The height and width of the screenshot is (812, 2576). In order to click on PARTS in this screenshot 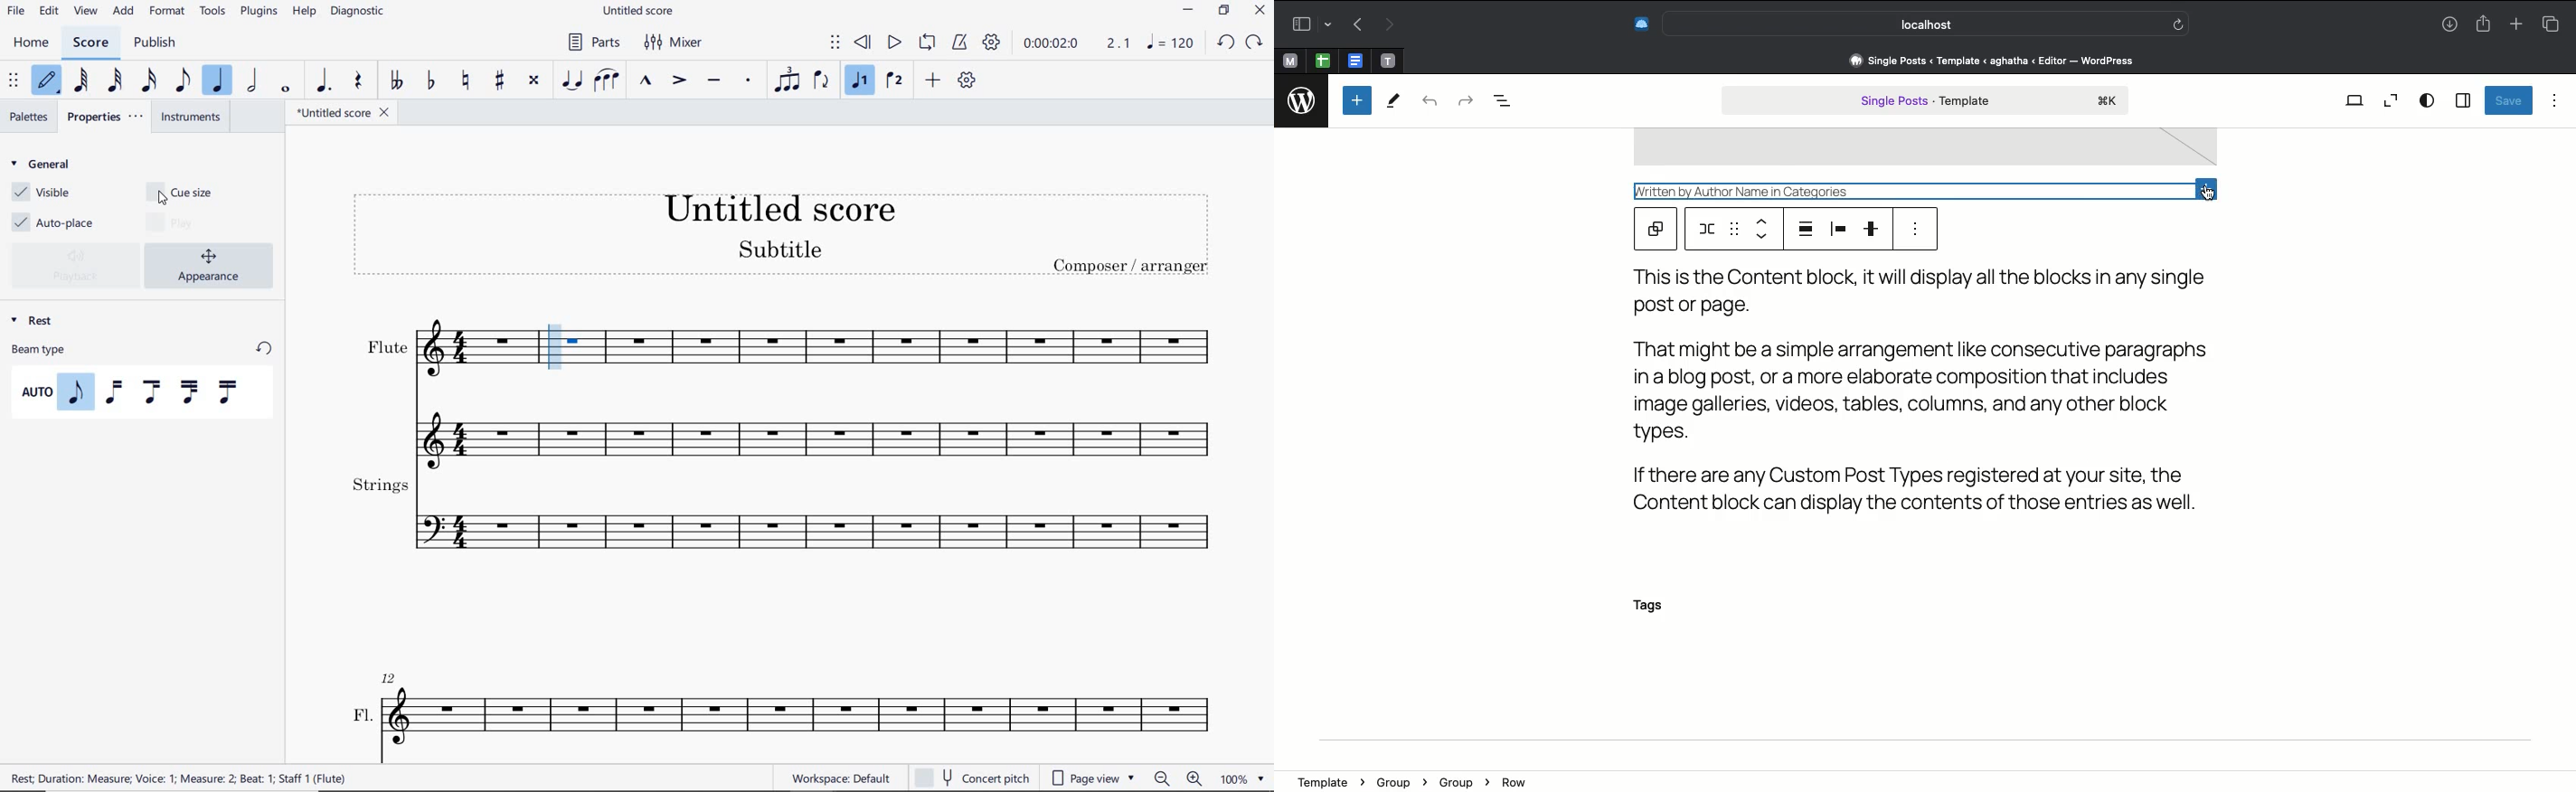, I will do `click(597, 42)`.